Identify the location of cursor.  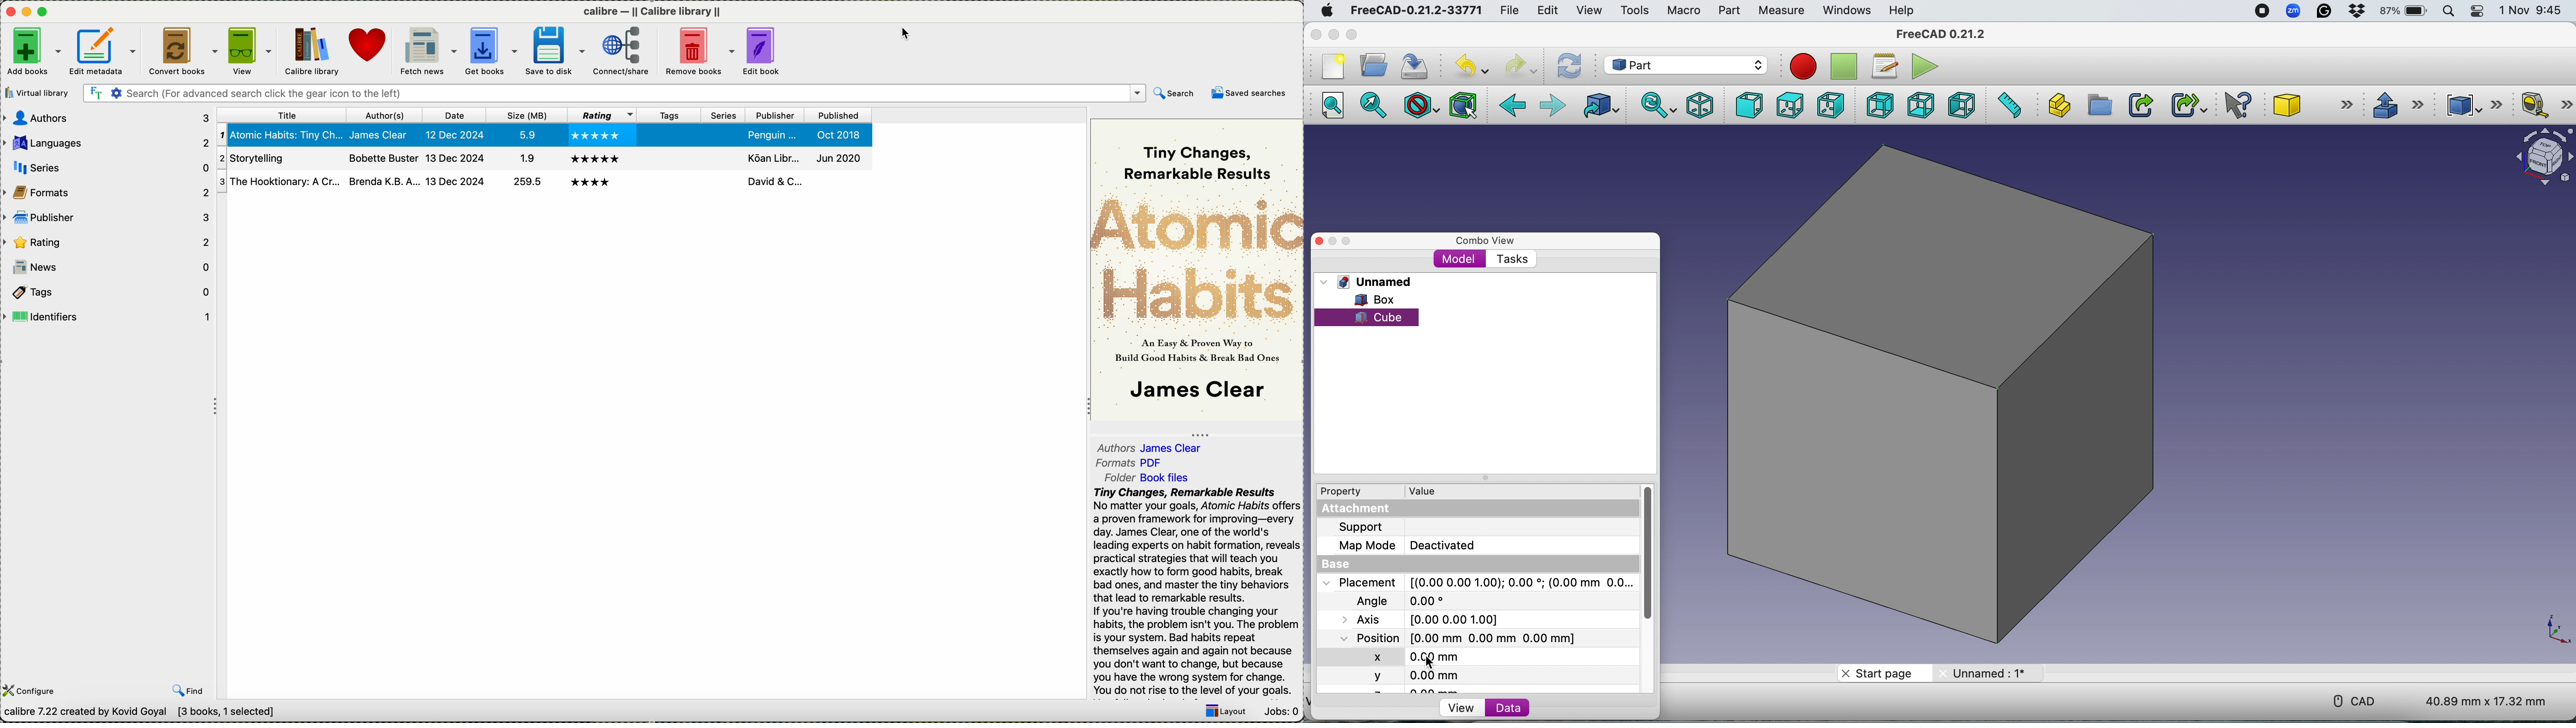
(1432, 664).